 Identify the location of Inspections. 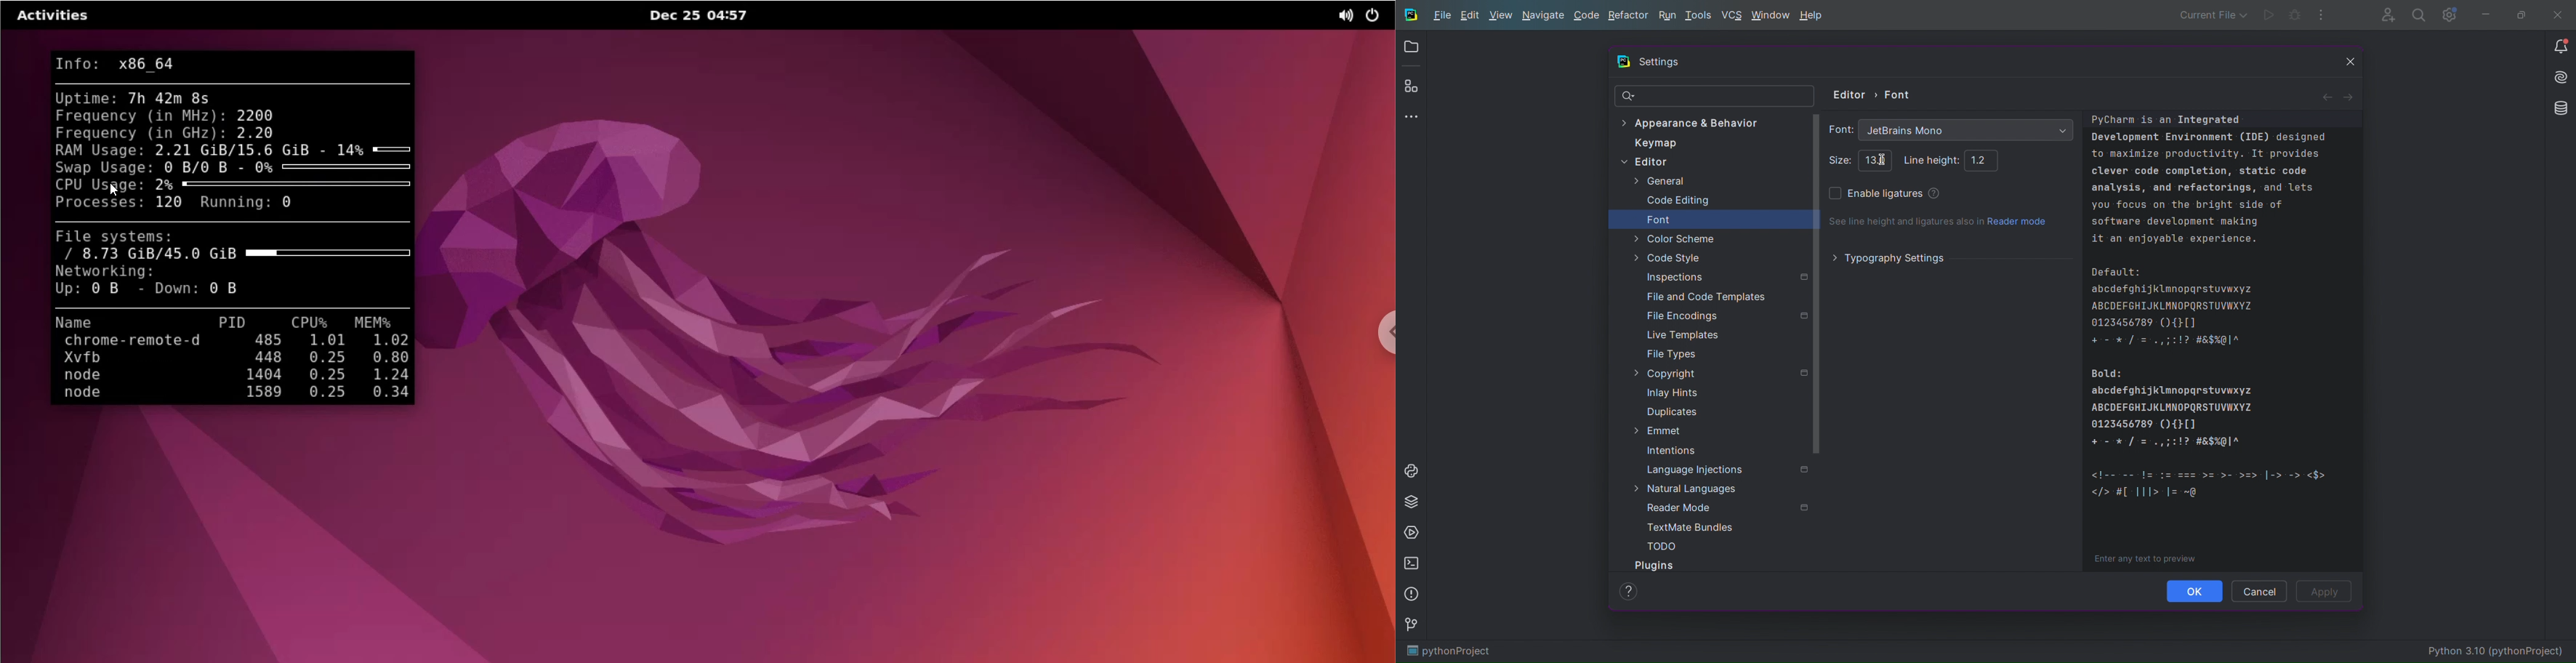
(1726, 276).